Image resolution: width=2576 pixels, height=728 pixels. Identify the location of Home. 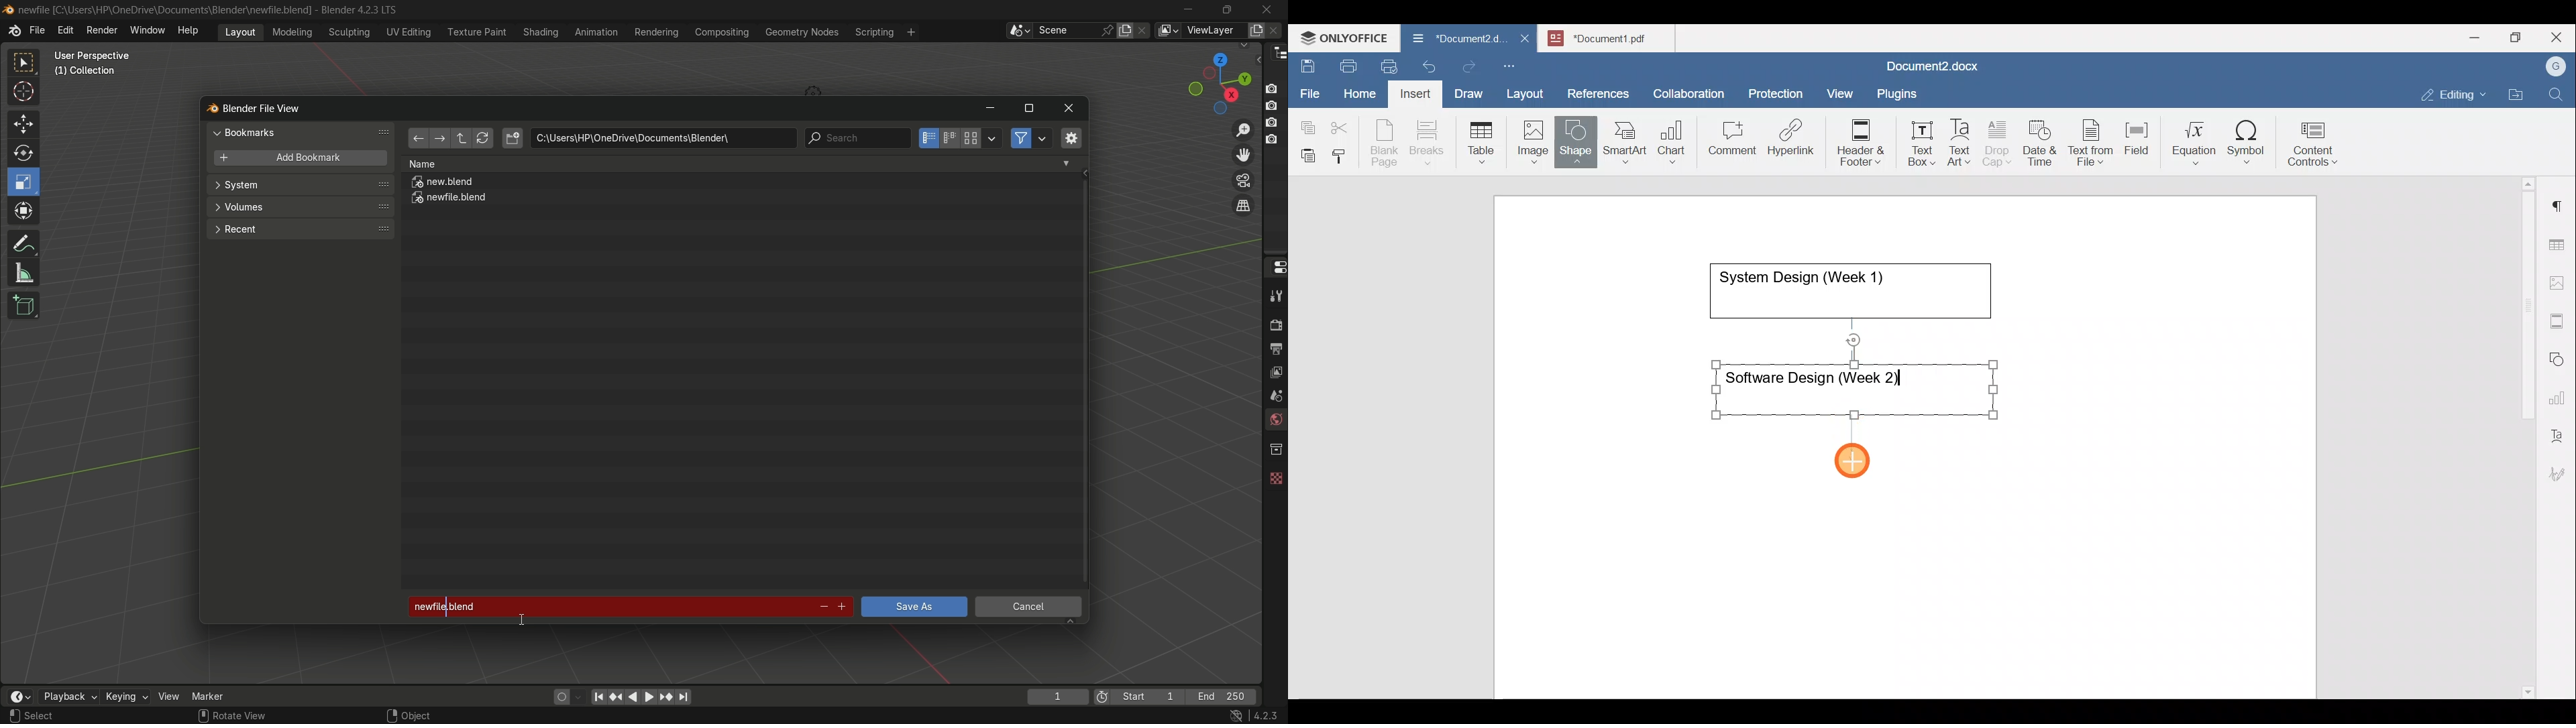
(1360, 93).